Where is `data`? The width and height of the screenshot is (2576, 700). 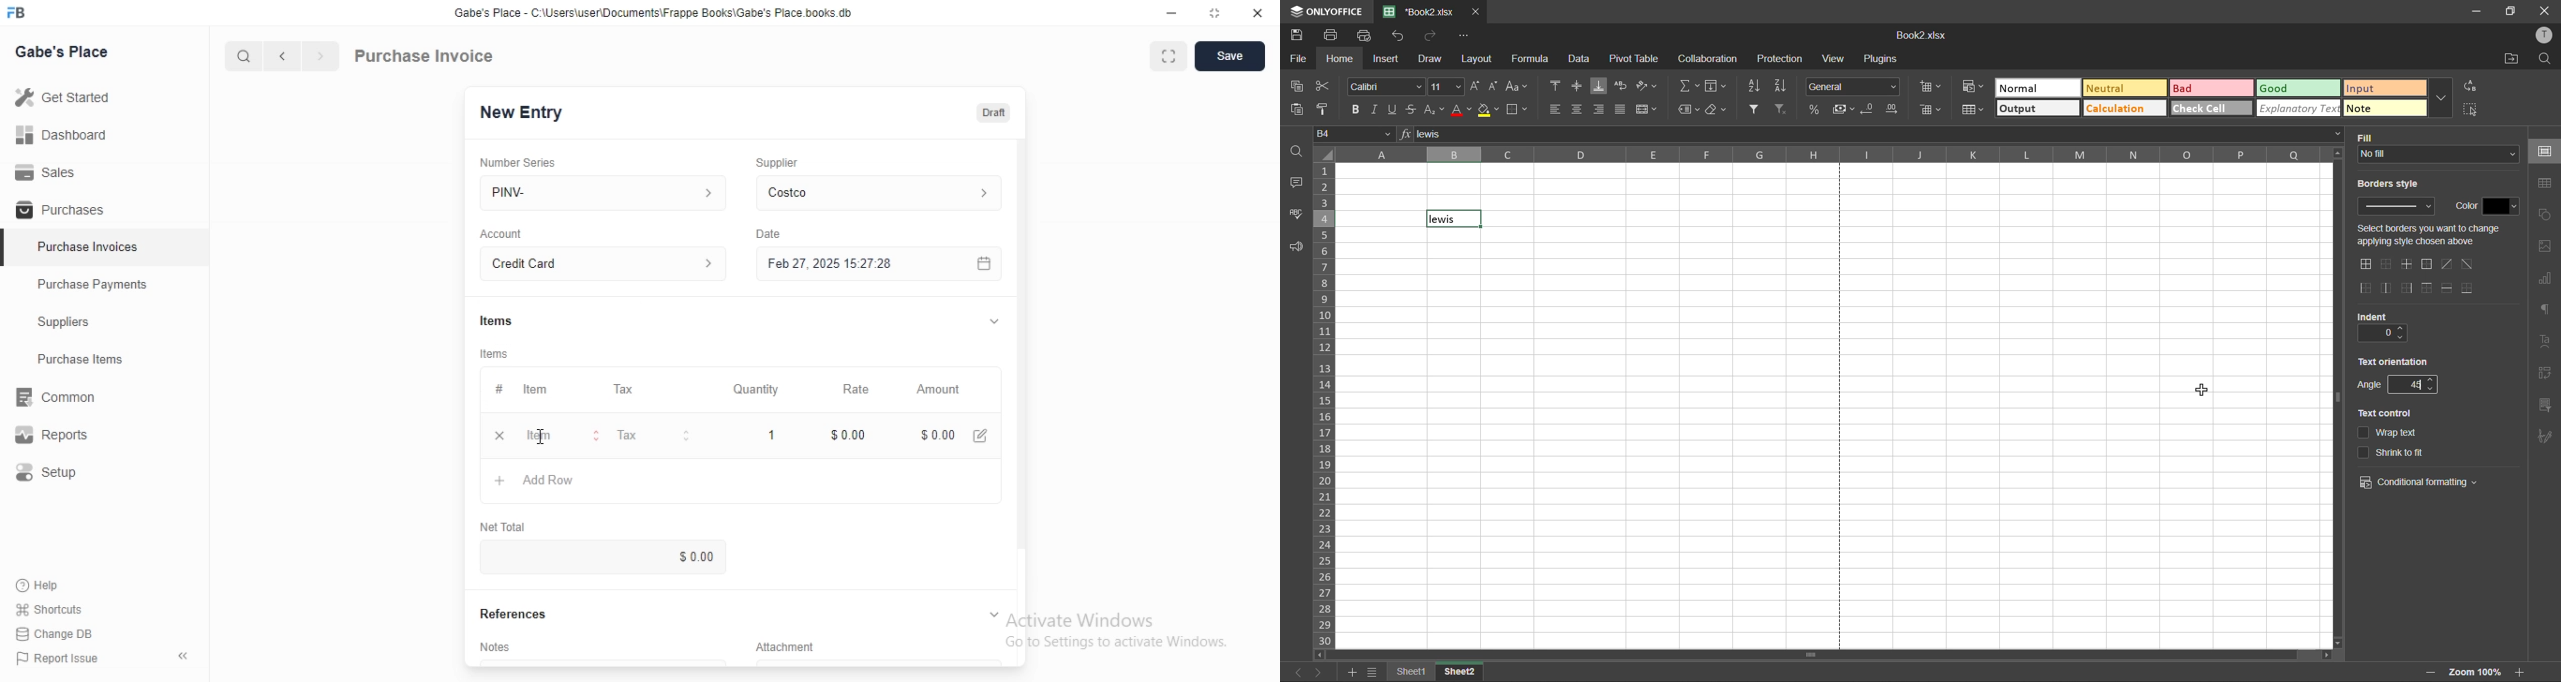 data is located at coordinates (1579, 58).